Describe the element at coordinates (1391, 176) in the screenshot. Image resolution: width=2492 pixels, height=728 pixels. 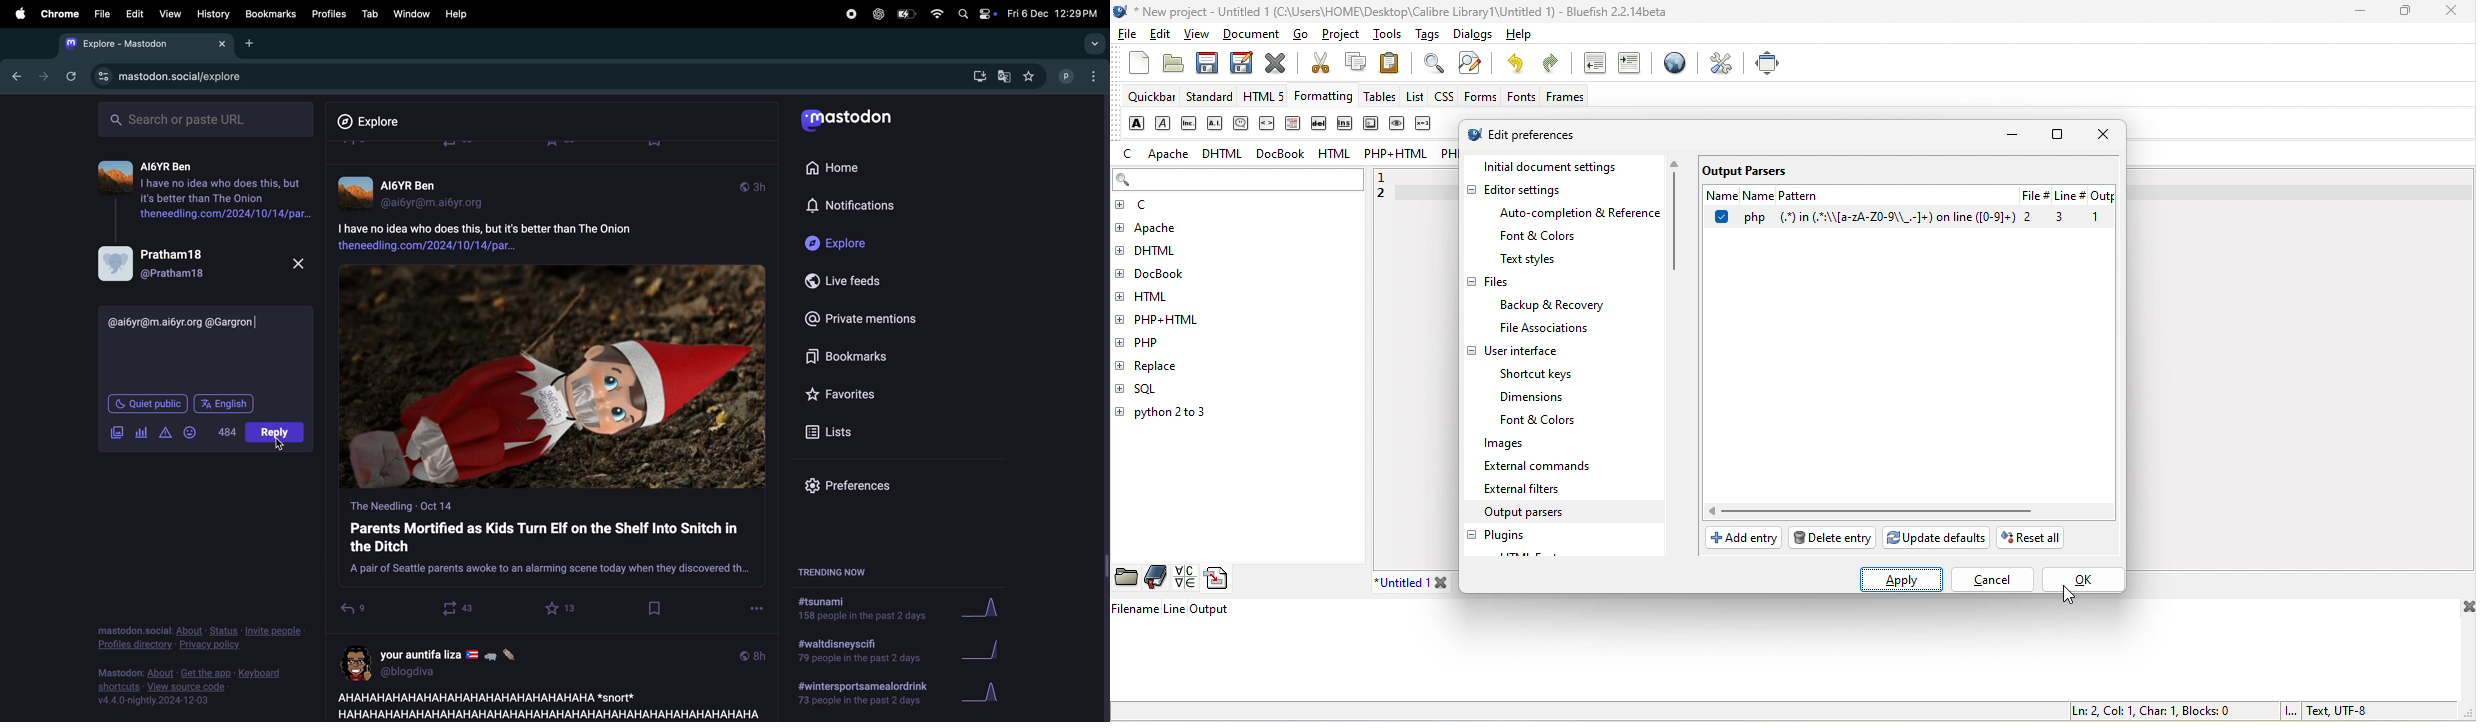
I see `1` at that location.